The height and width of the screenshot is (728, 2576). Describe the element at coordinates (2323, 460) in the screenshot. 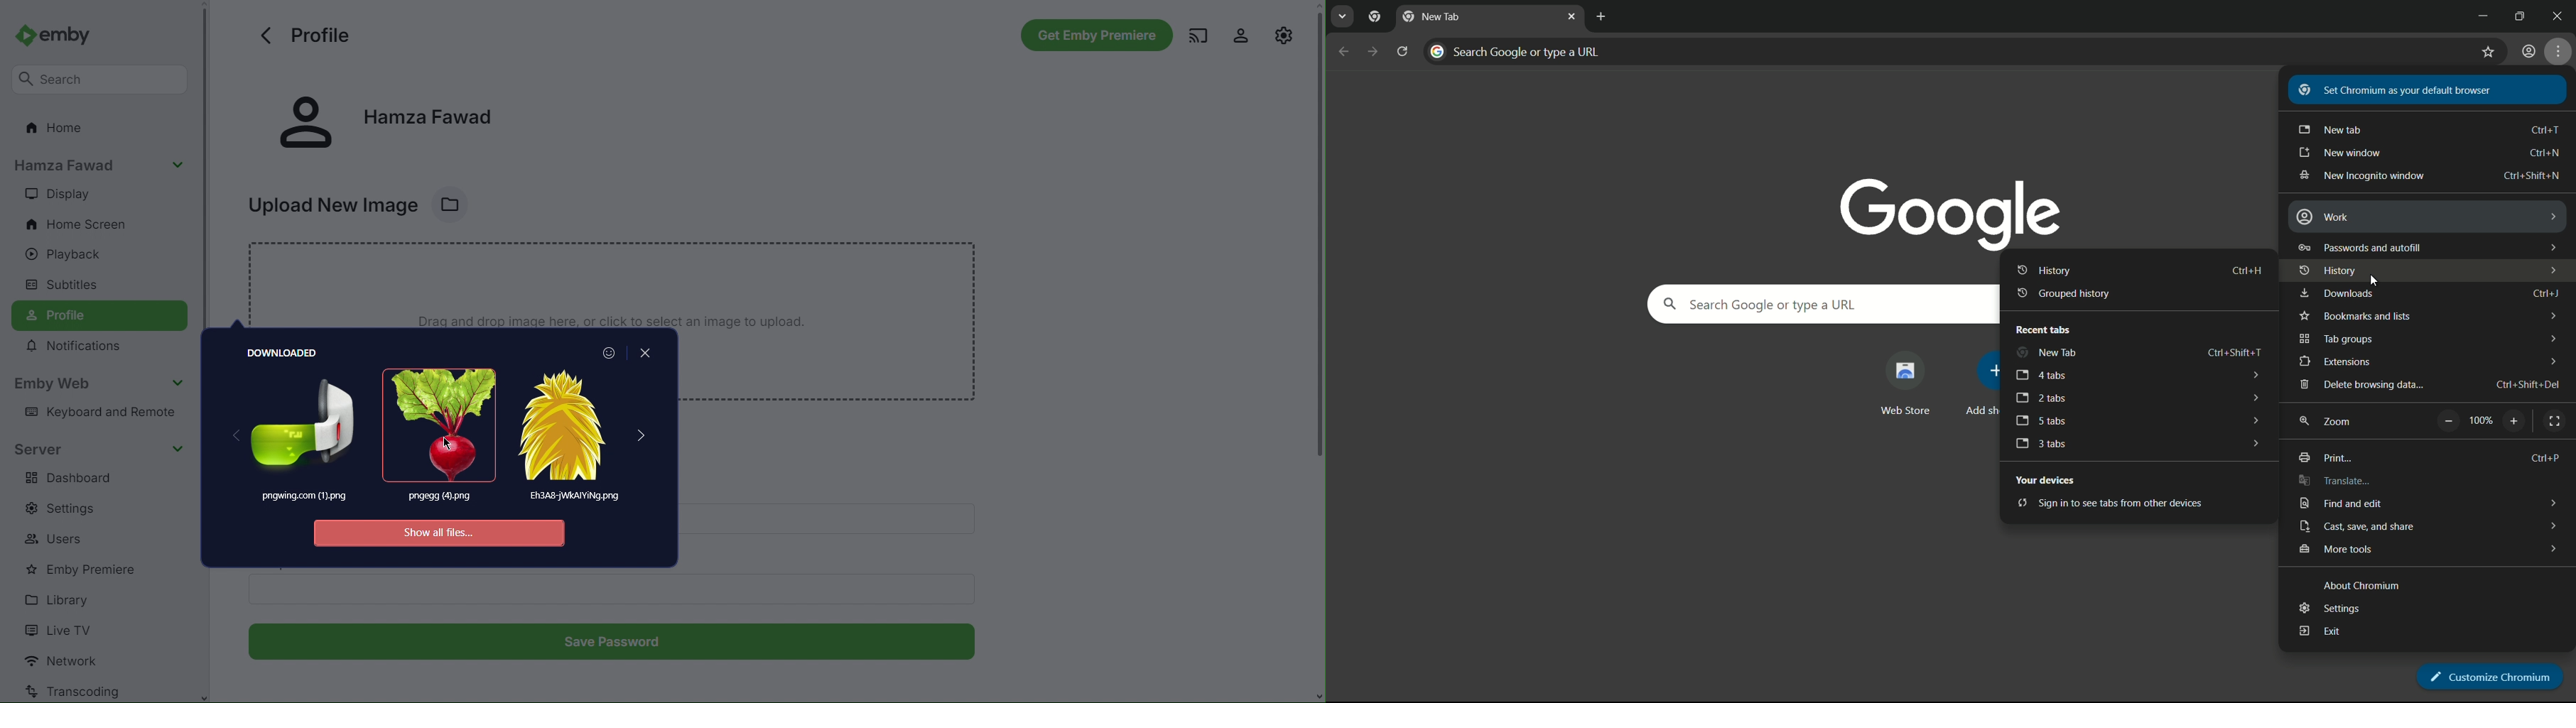

I see `print` at that location.